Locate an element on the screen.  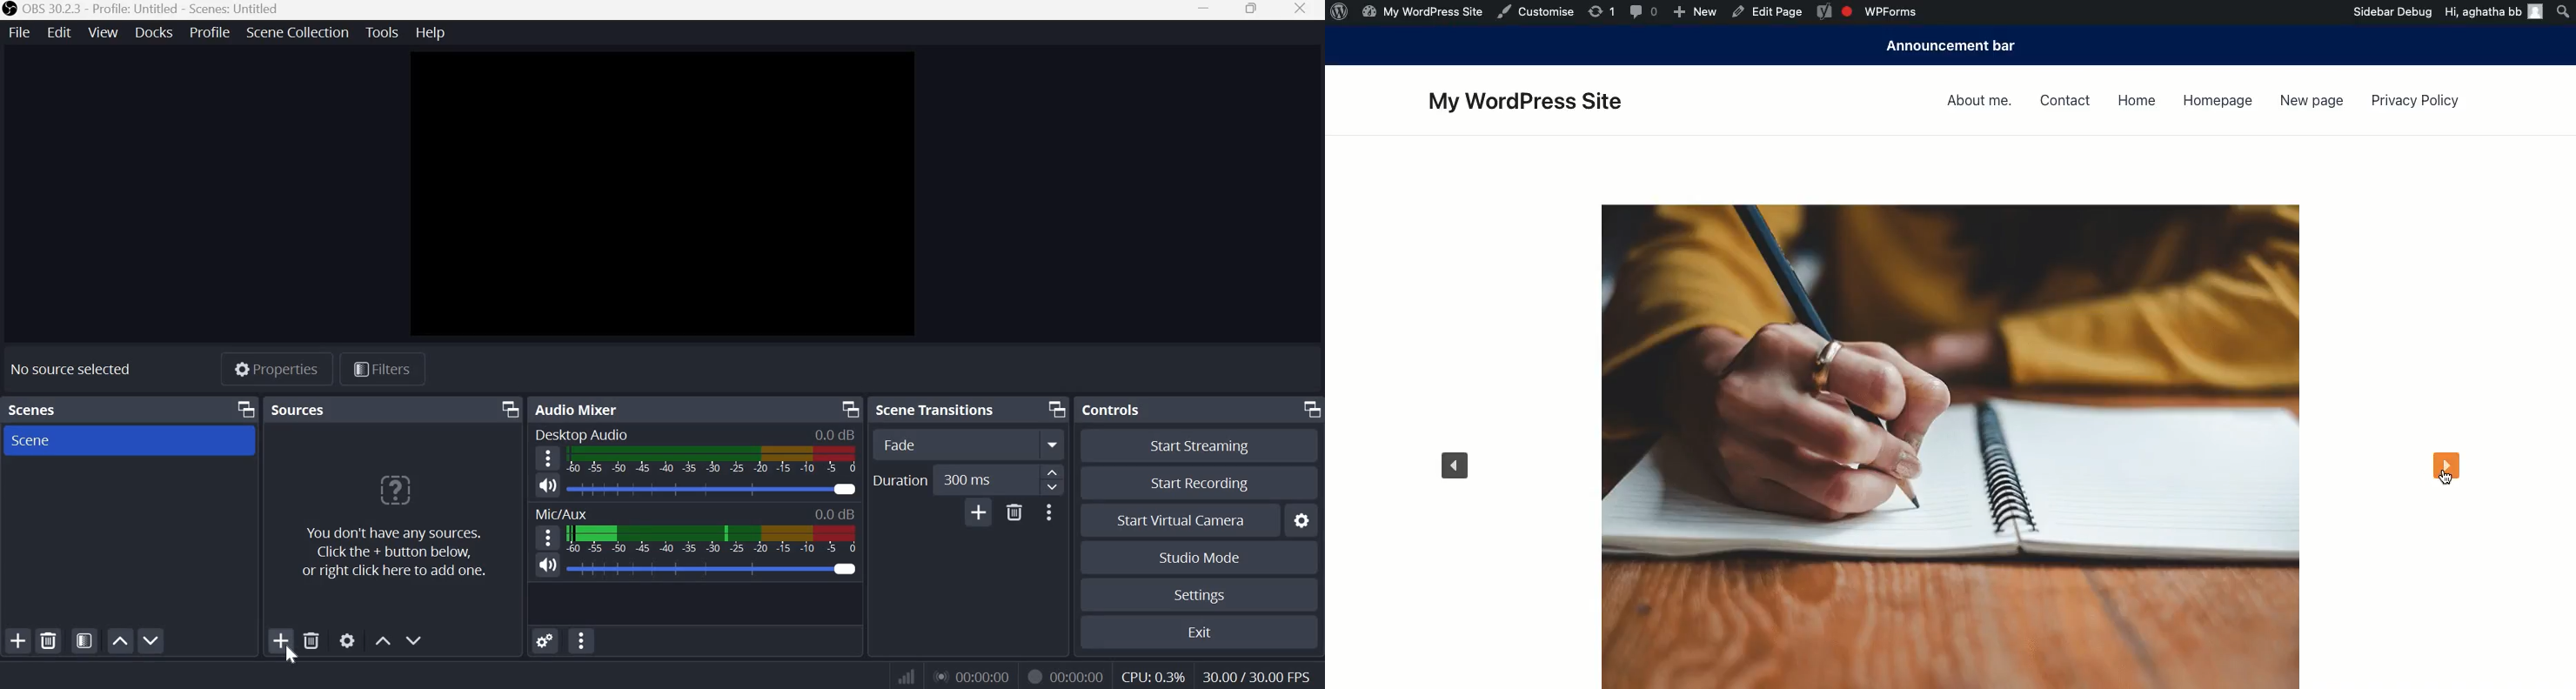
Tools is located at coordinates (383, 32).